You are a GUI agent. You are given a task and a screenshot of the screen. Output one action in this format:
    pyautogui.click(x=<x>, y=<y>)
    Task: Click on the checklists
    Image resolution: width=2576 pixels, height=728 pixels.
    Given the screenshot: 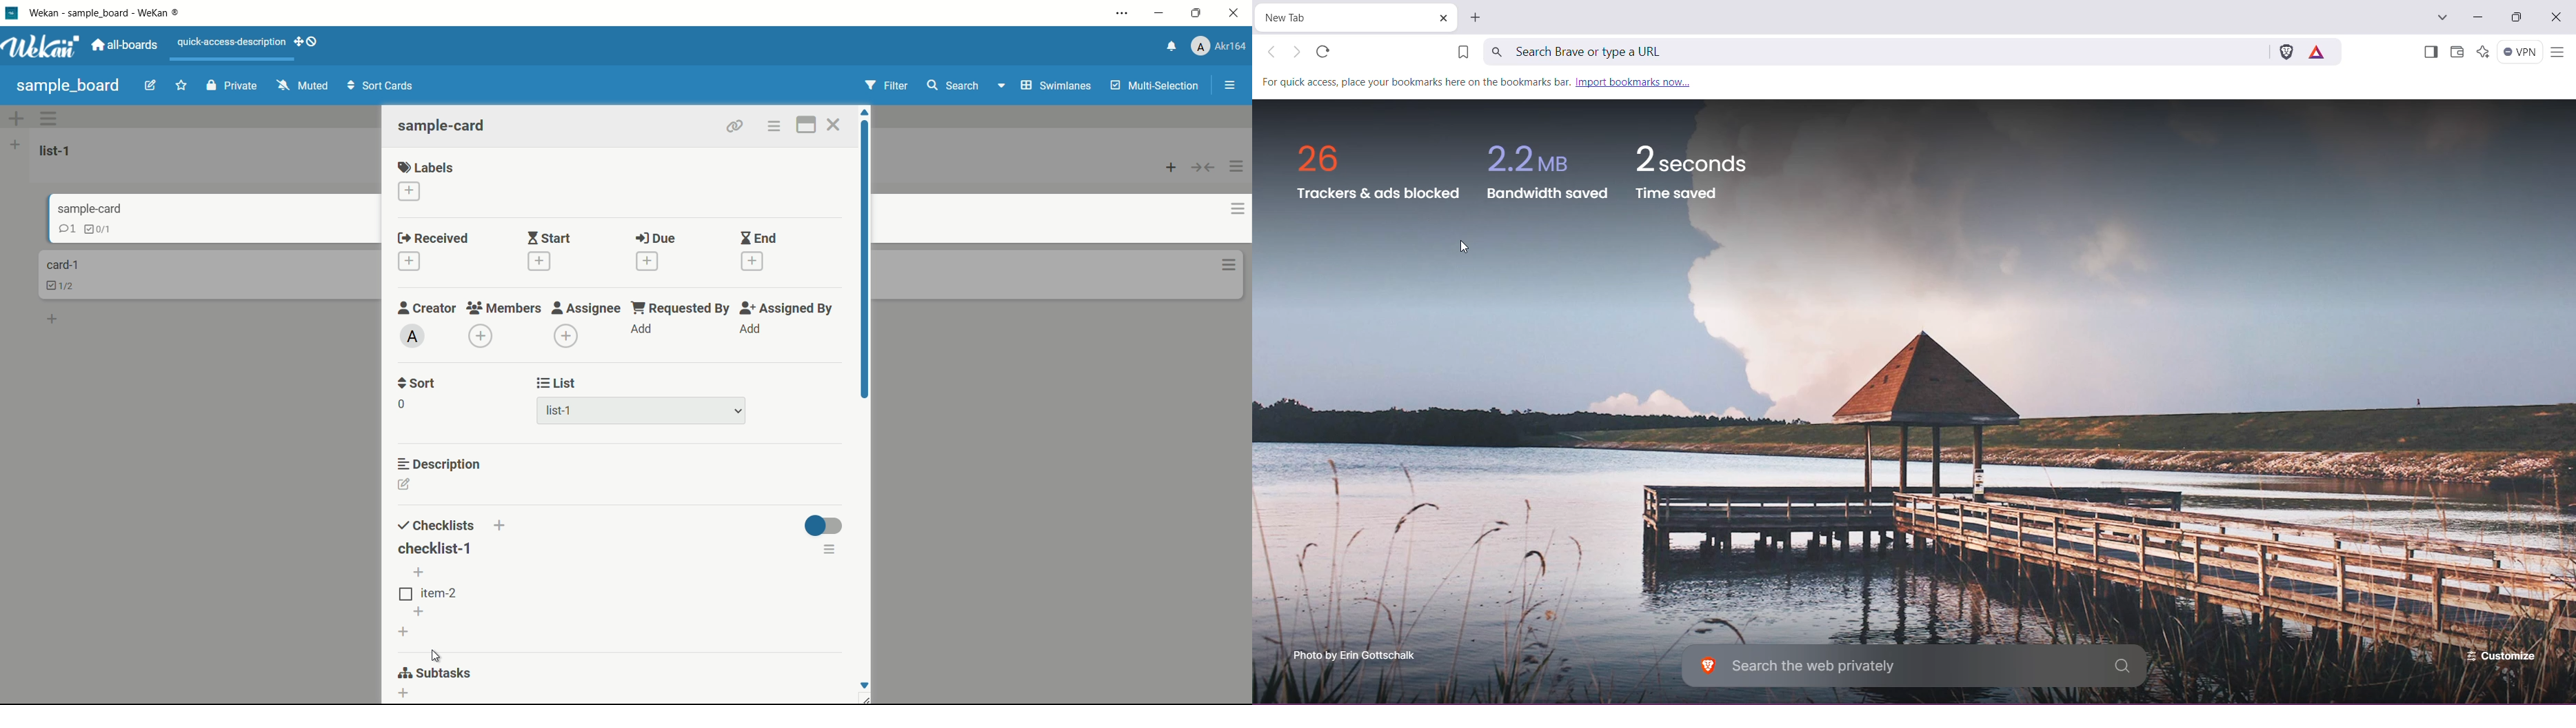 What is the action you would take?
    pyautogui.click(x=437, y=526)
    